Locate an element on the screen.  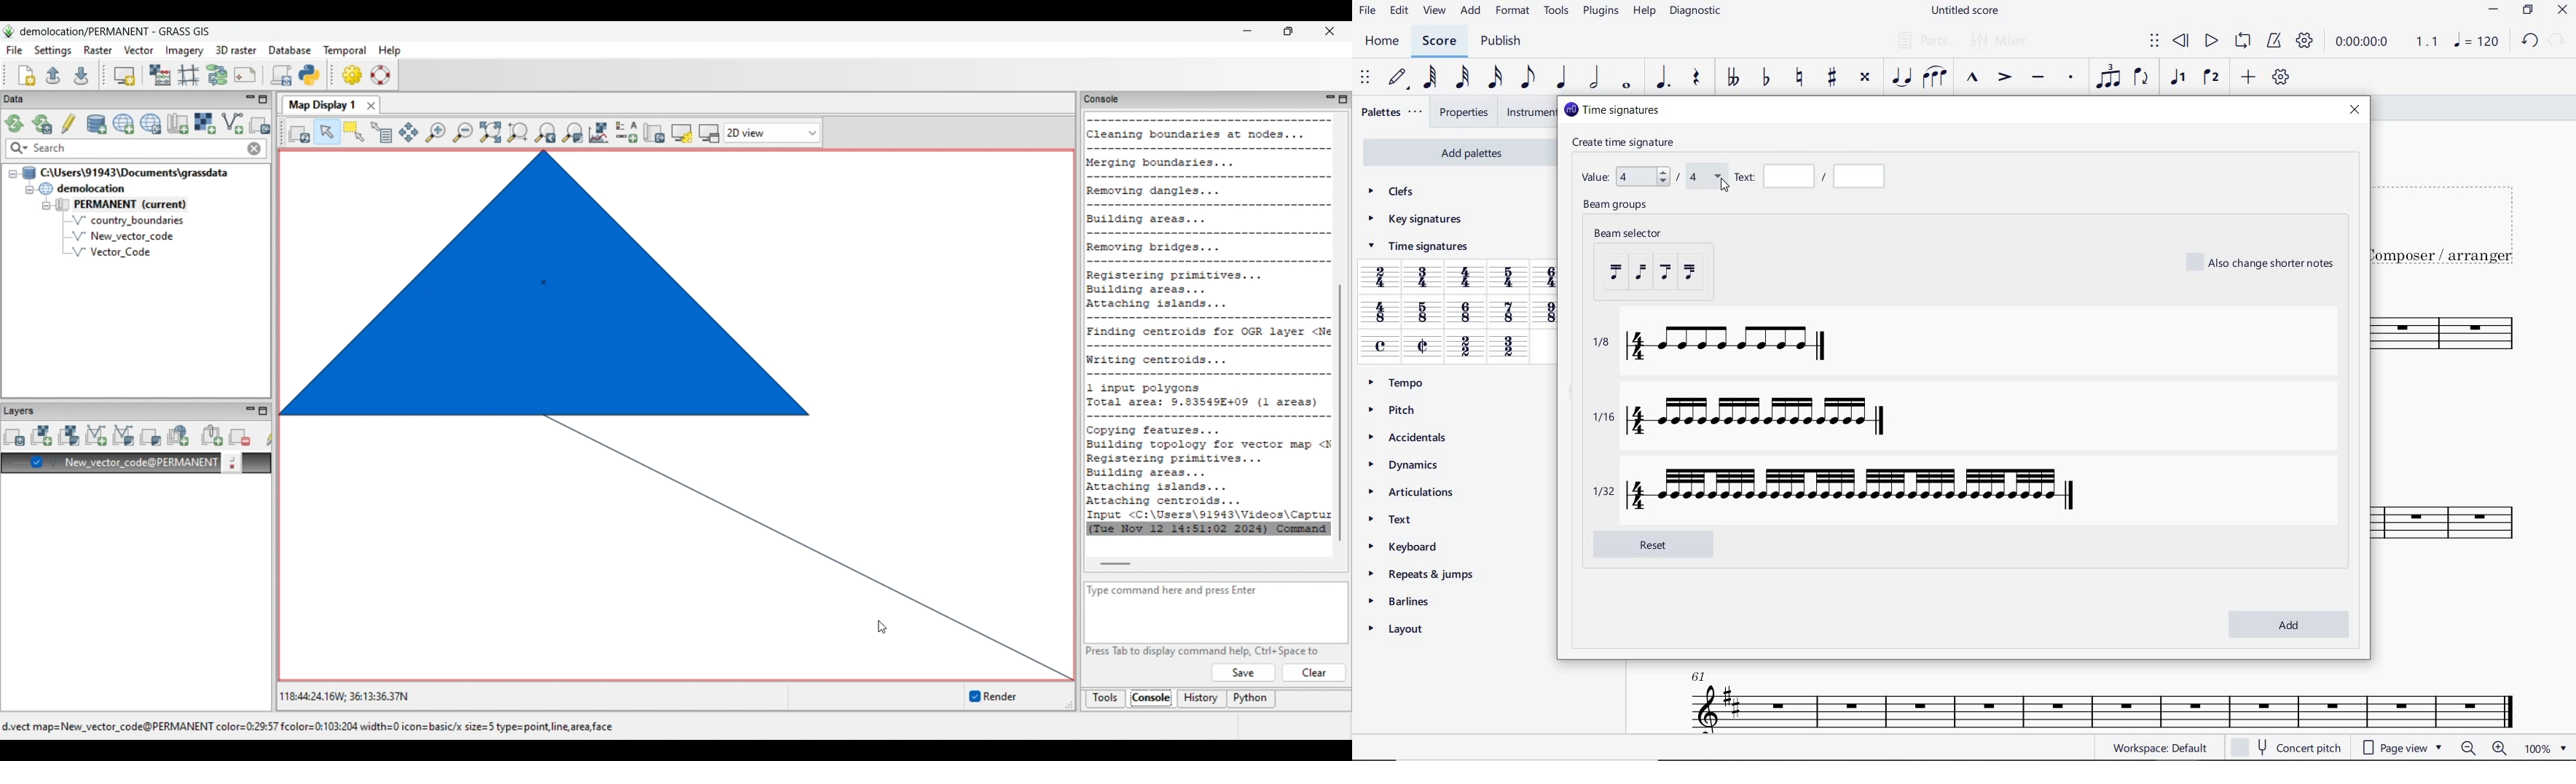
Reload current GRASS mapset only is located at coordinates (42, 124).